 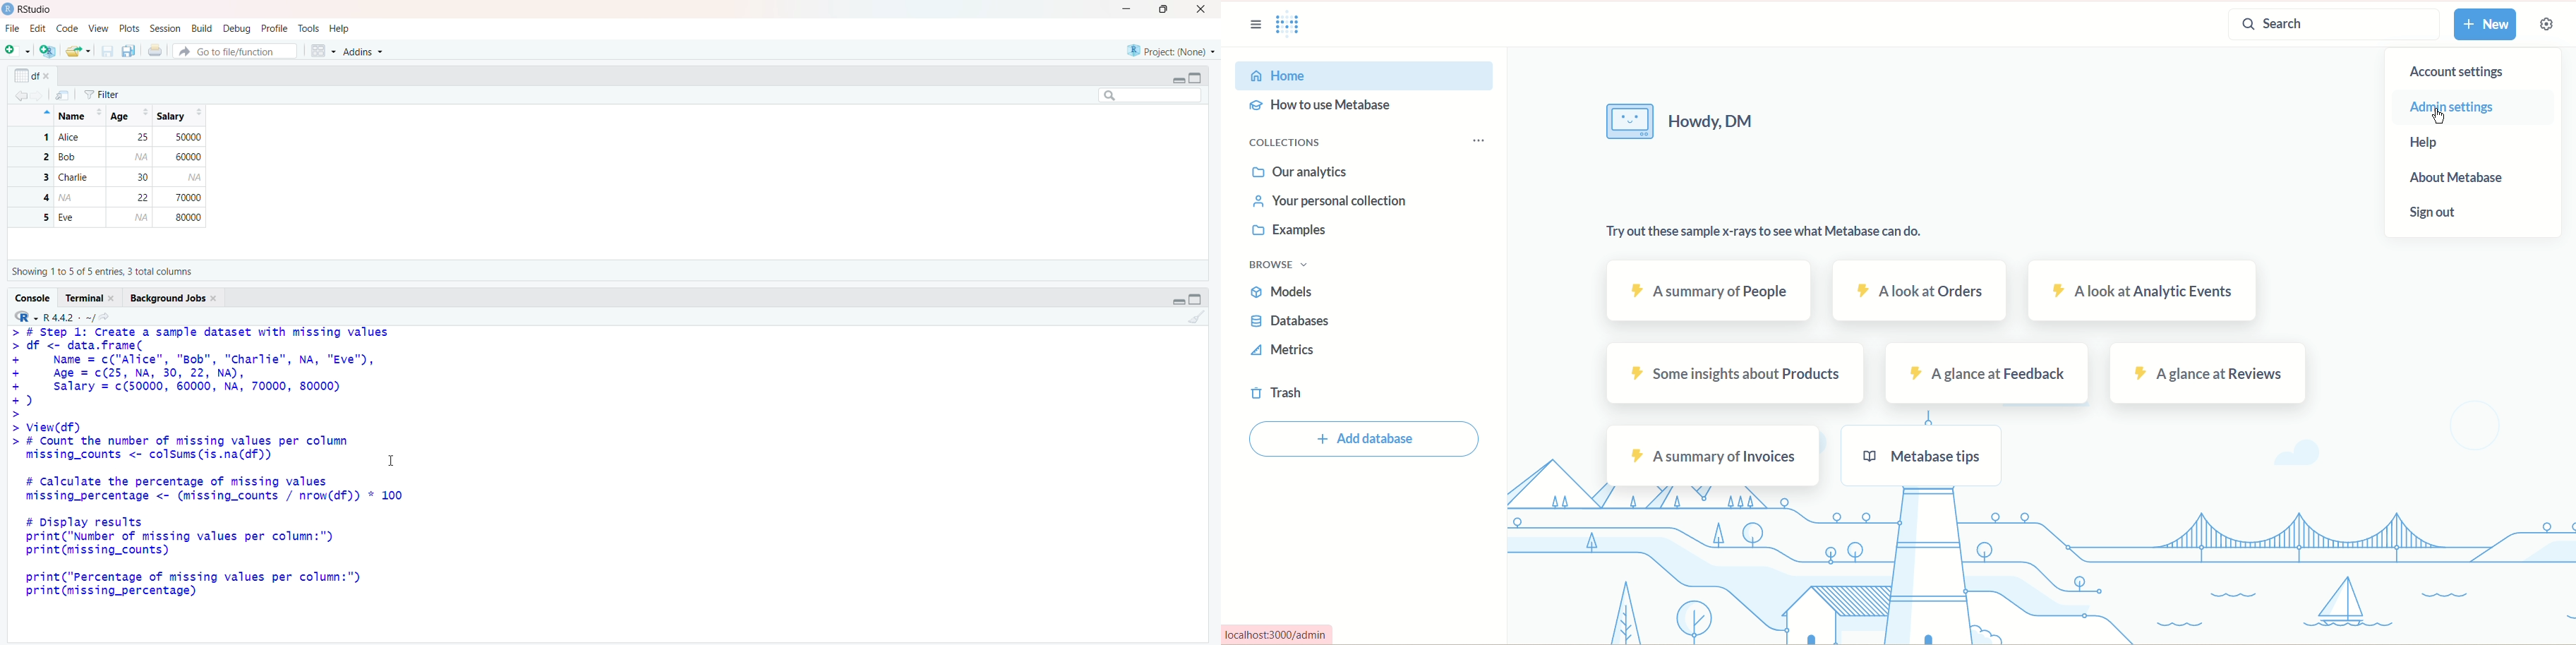 What do you see at coordinates (1197, 321) in the screenshot?
I see `Clear console` at bounding box center [1197, 321].